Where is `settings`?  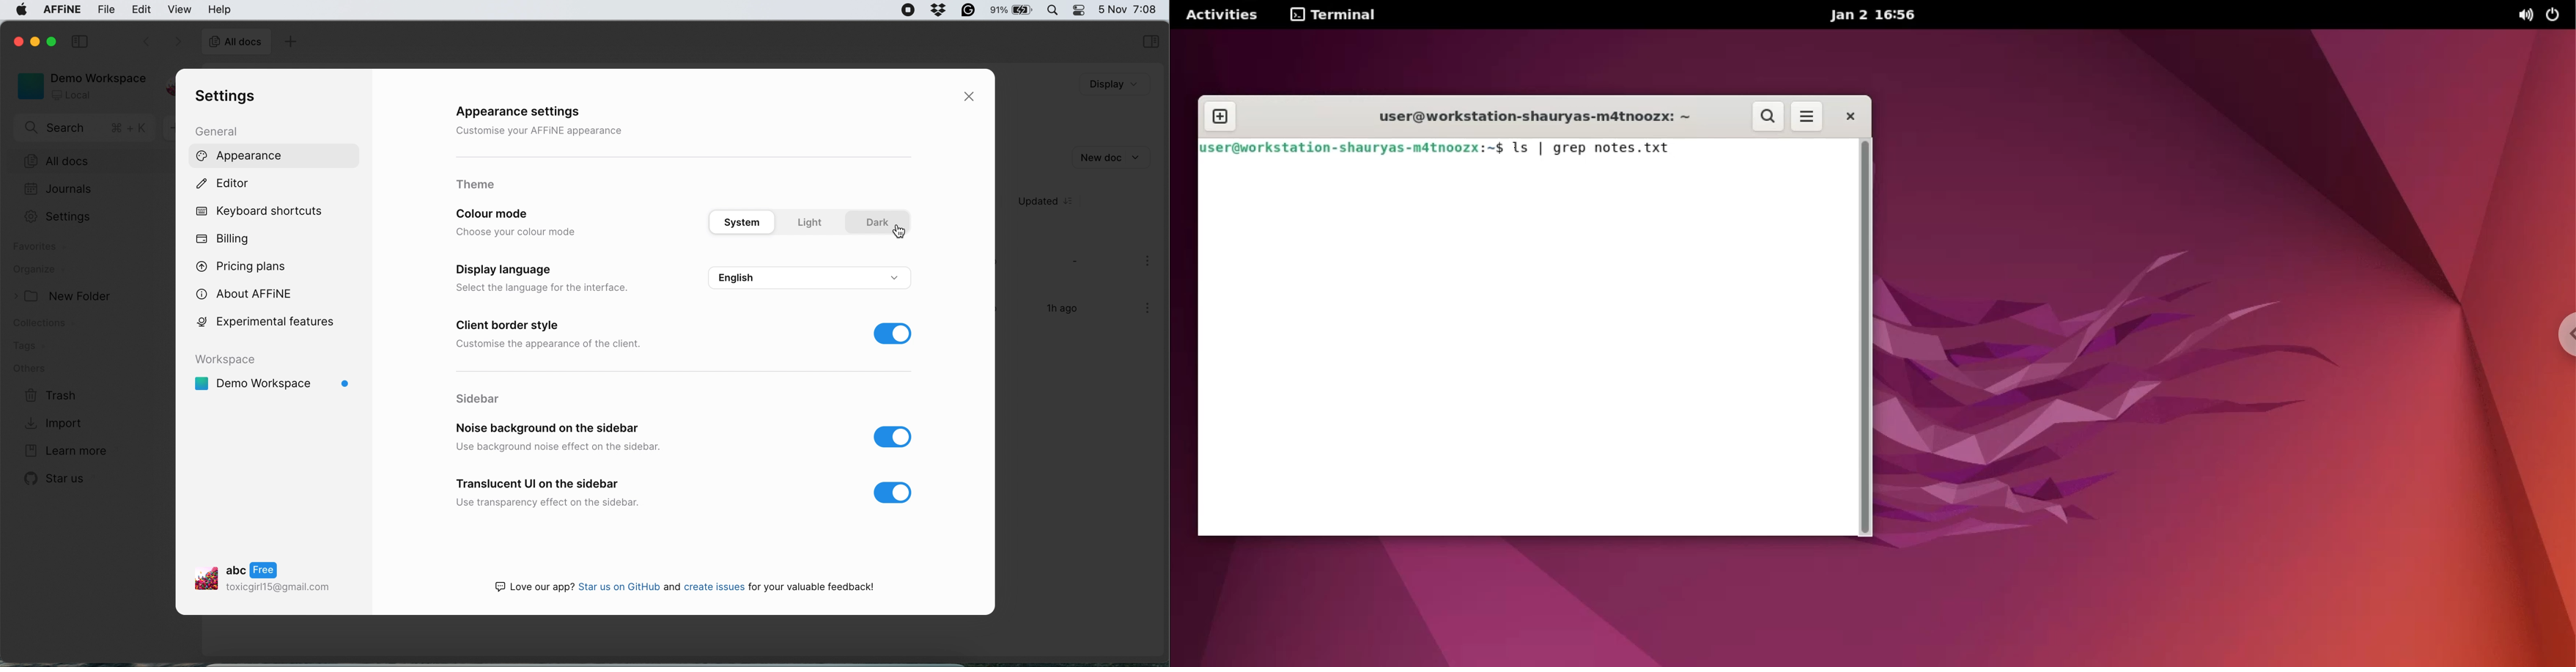
settings is located at coordinates (229, 97).